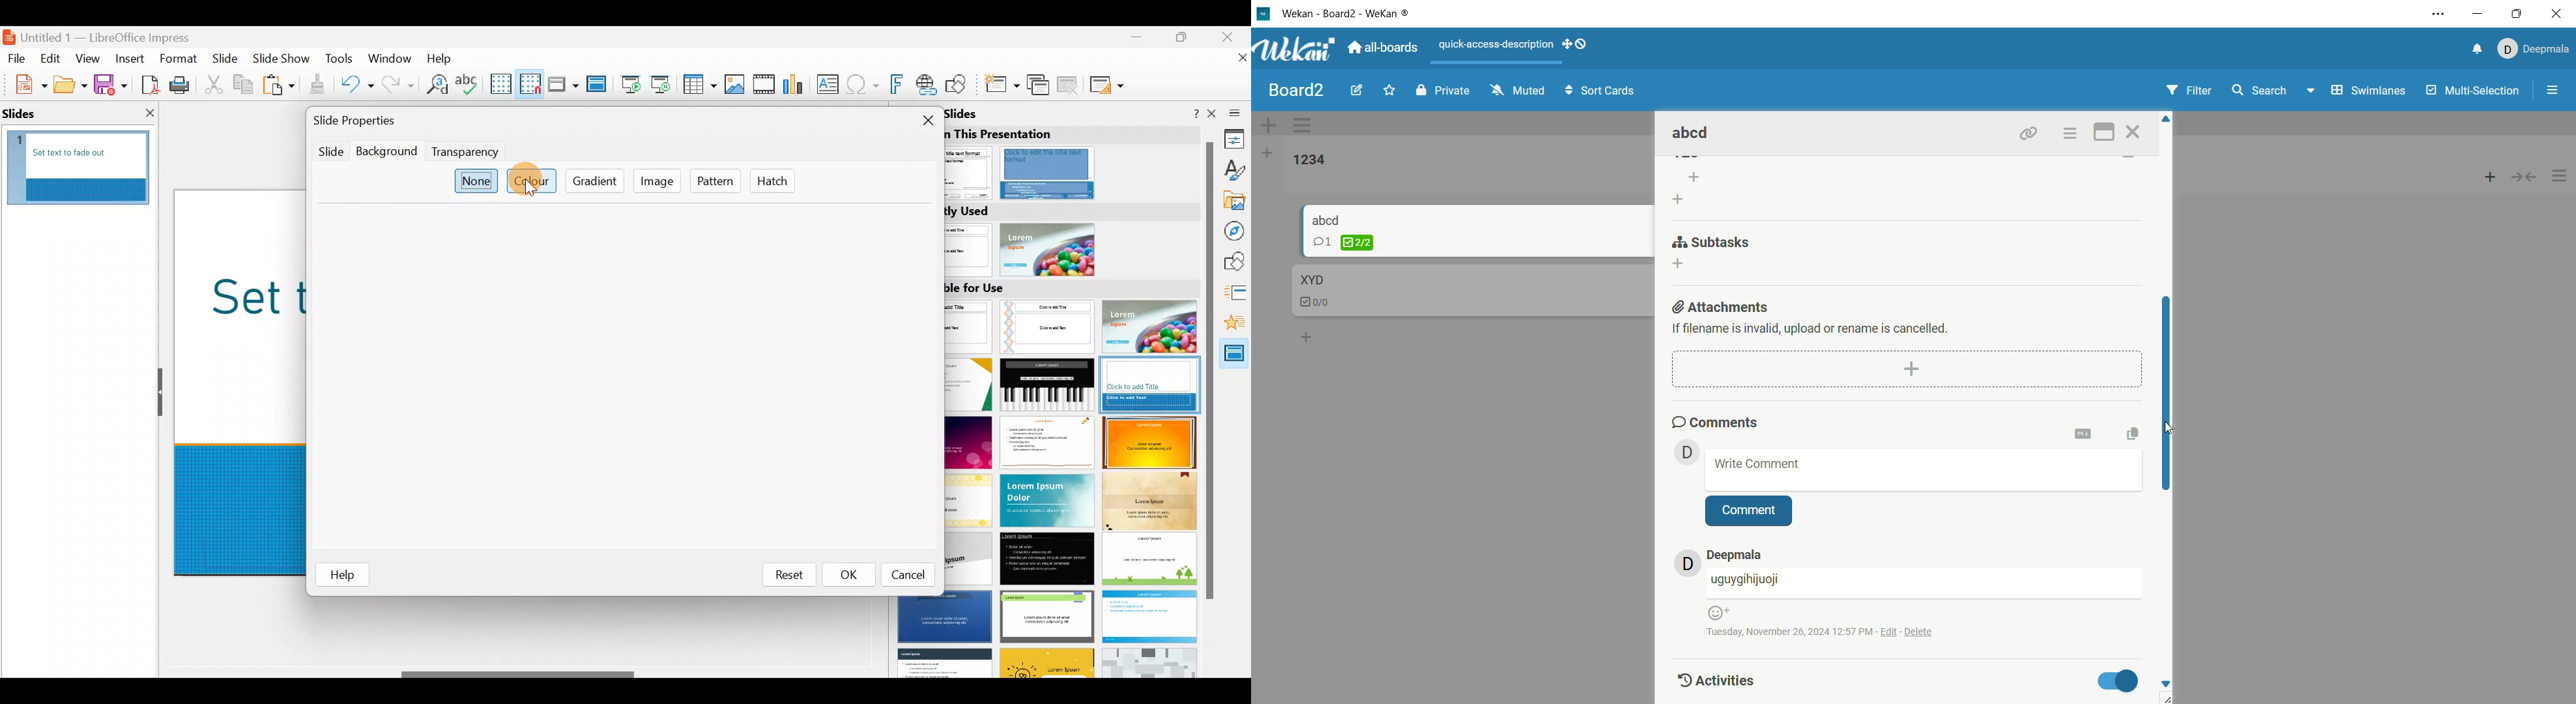  I want to click on emoji, so click(1718, 612).